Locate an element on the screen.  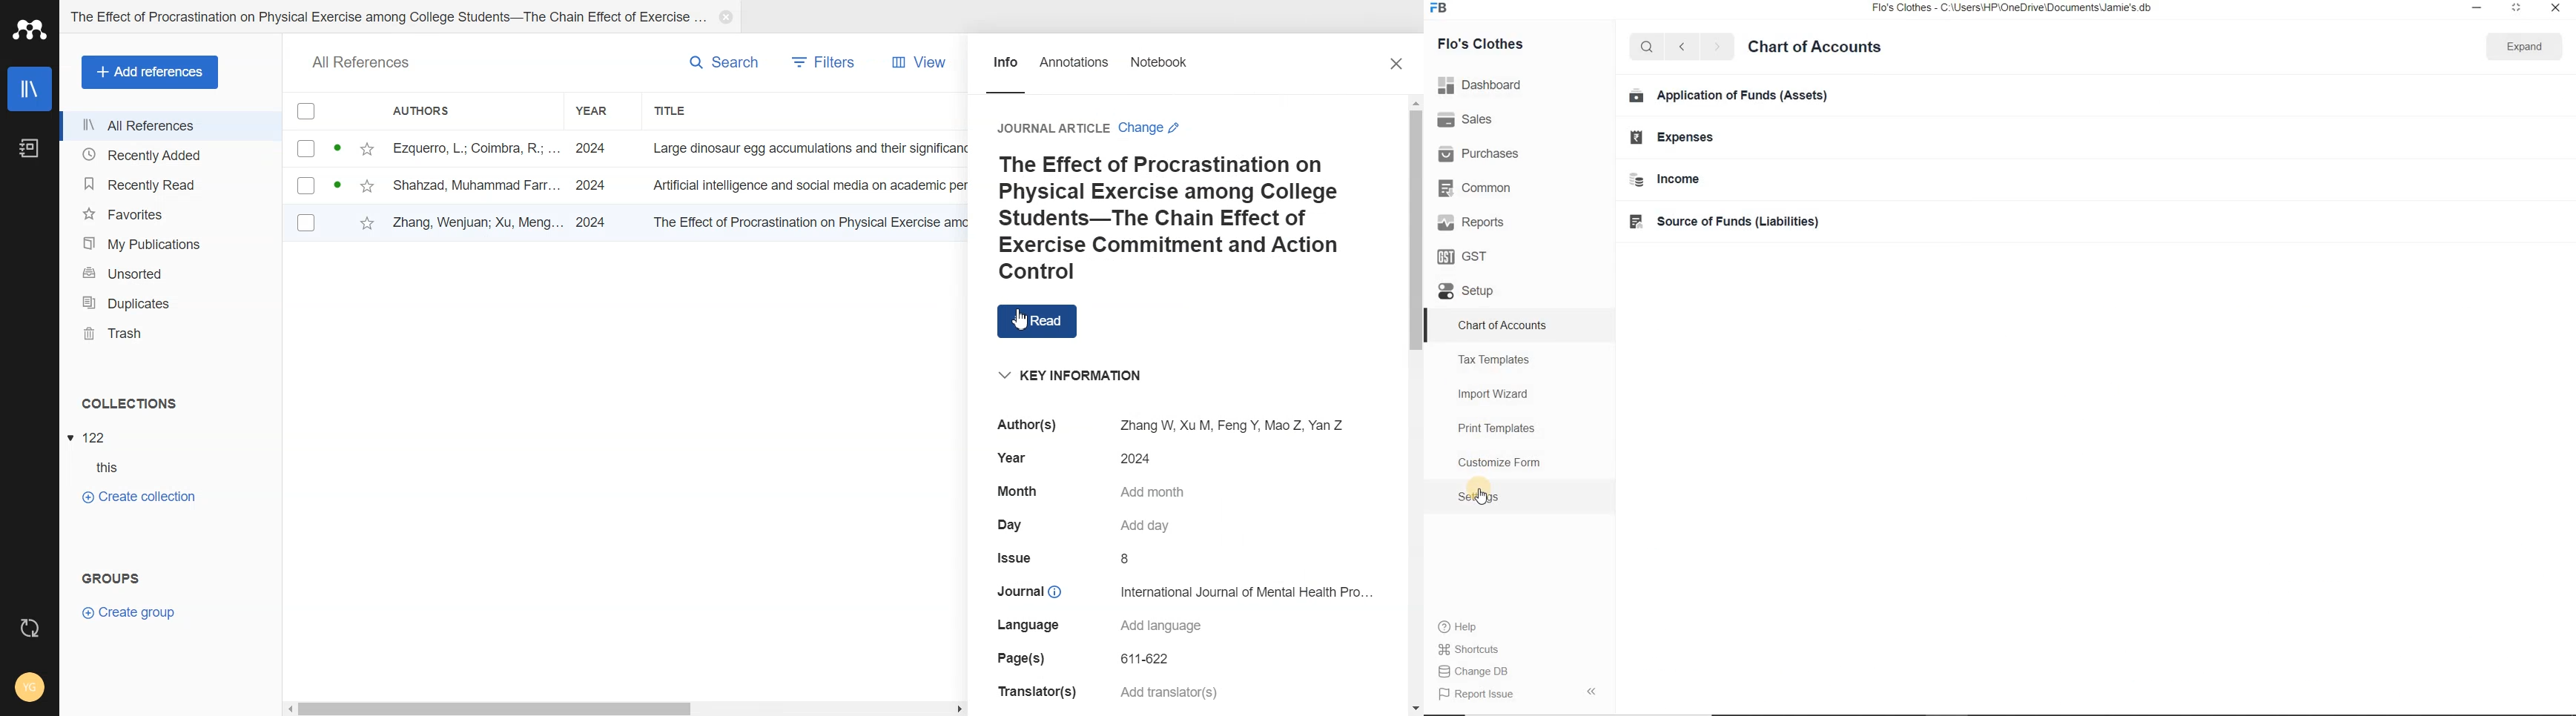
Dashboard is located at coordinates (1481, 85).